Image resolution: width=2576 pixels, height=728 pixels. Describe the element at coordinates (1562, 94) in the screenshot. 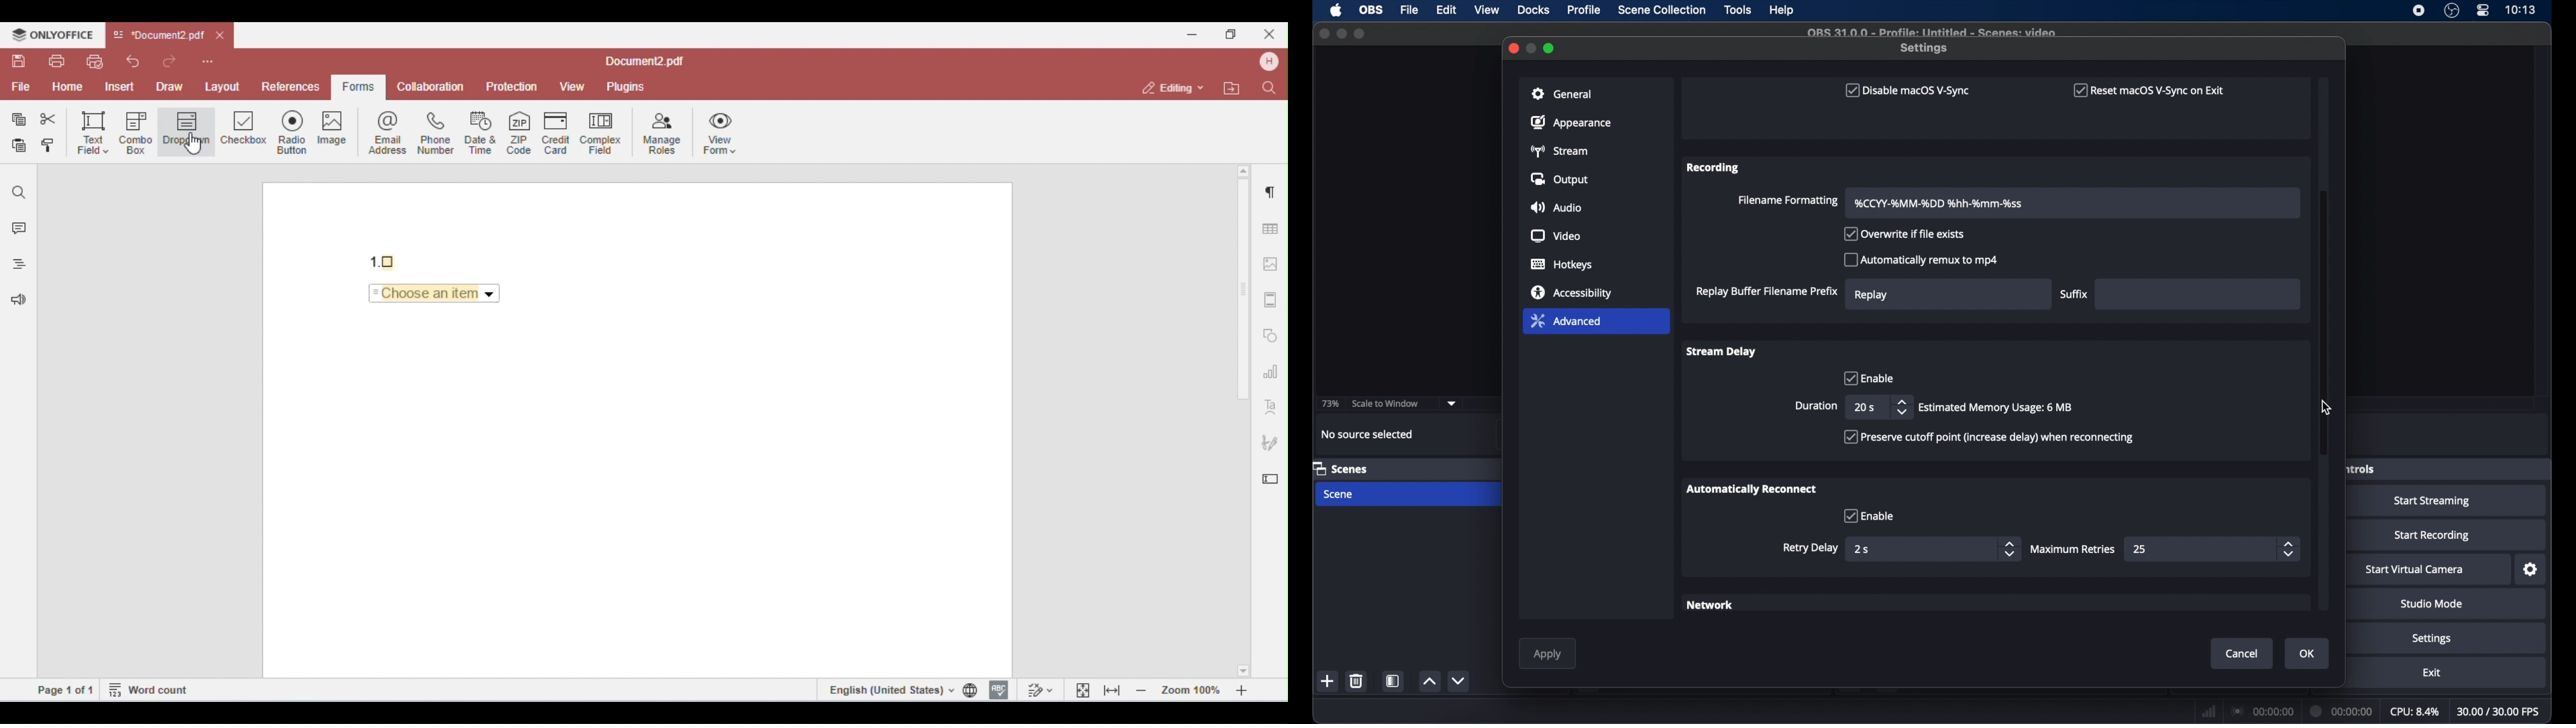

I see `general` at that location.